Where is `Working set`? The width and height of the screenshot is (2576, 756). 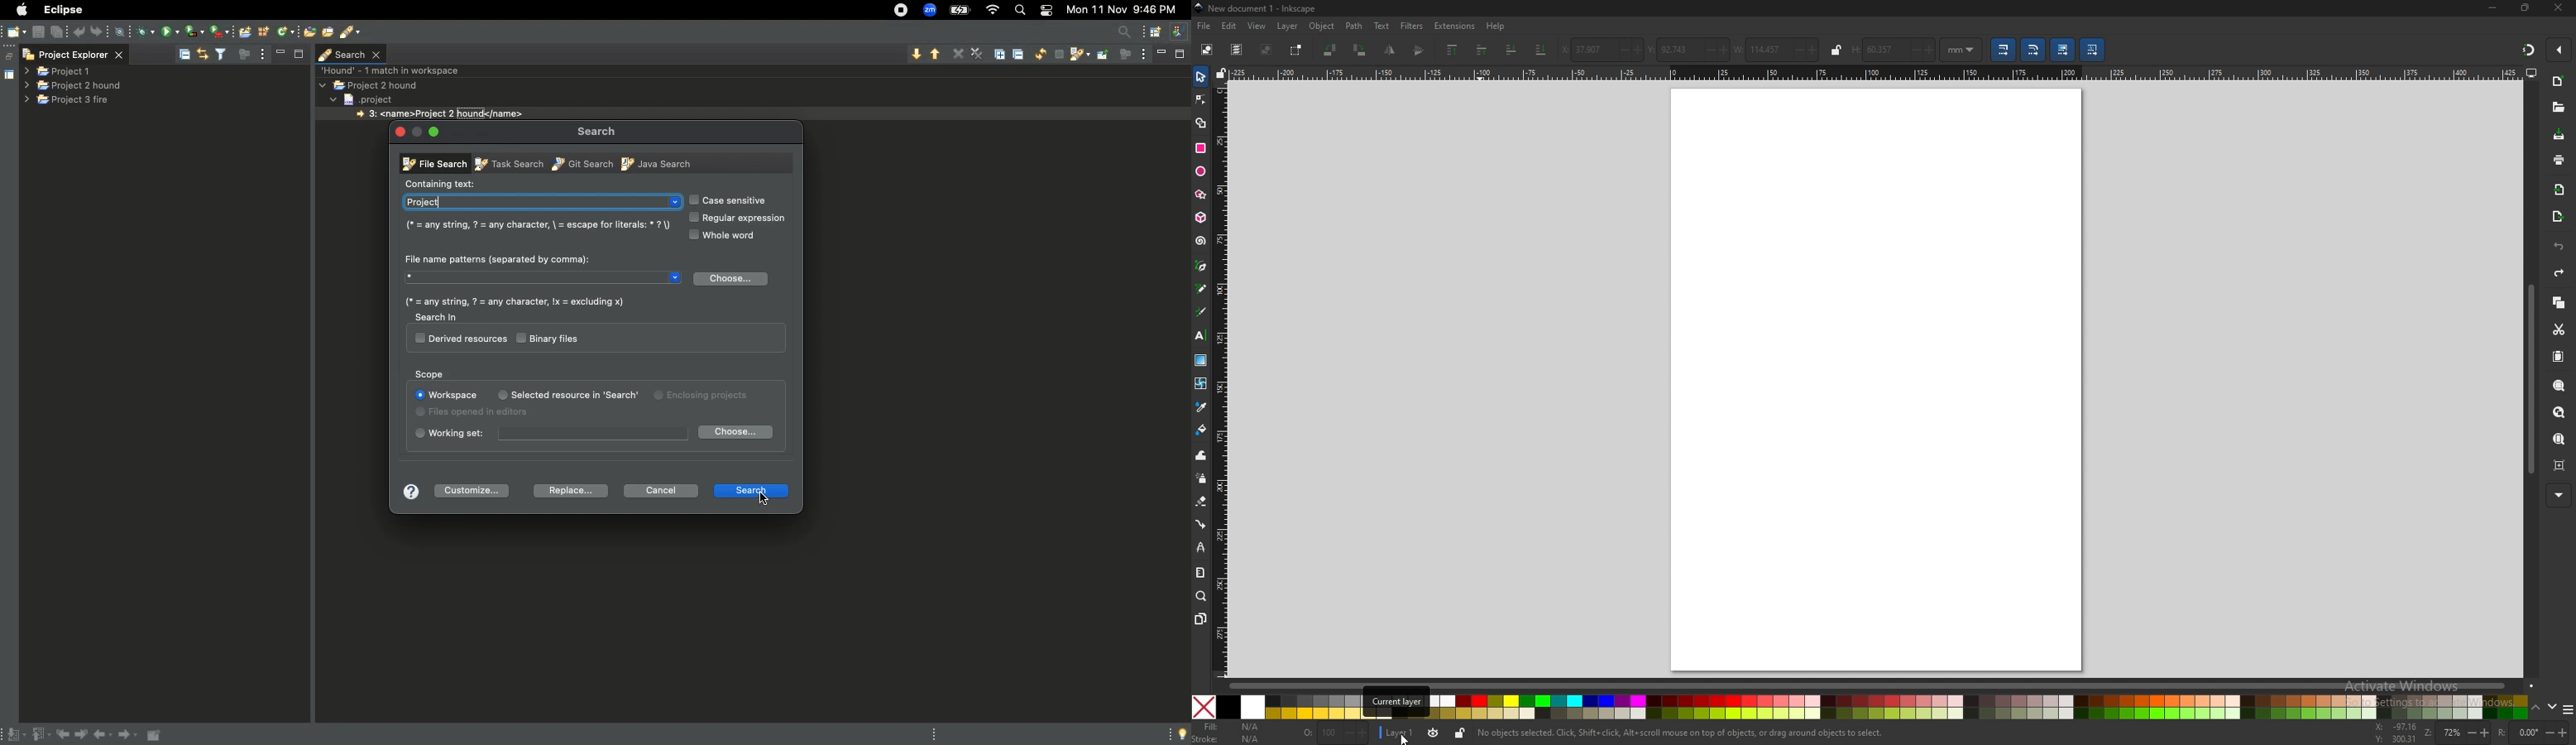 Working set is located at coordinates (549, 434).